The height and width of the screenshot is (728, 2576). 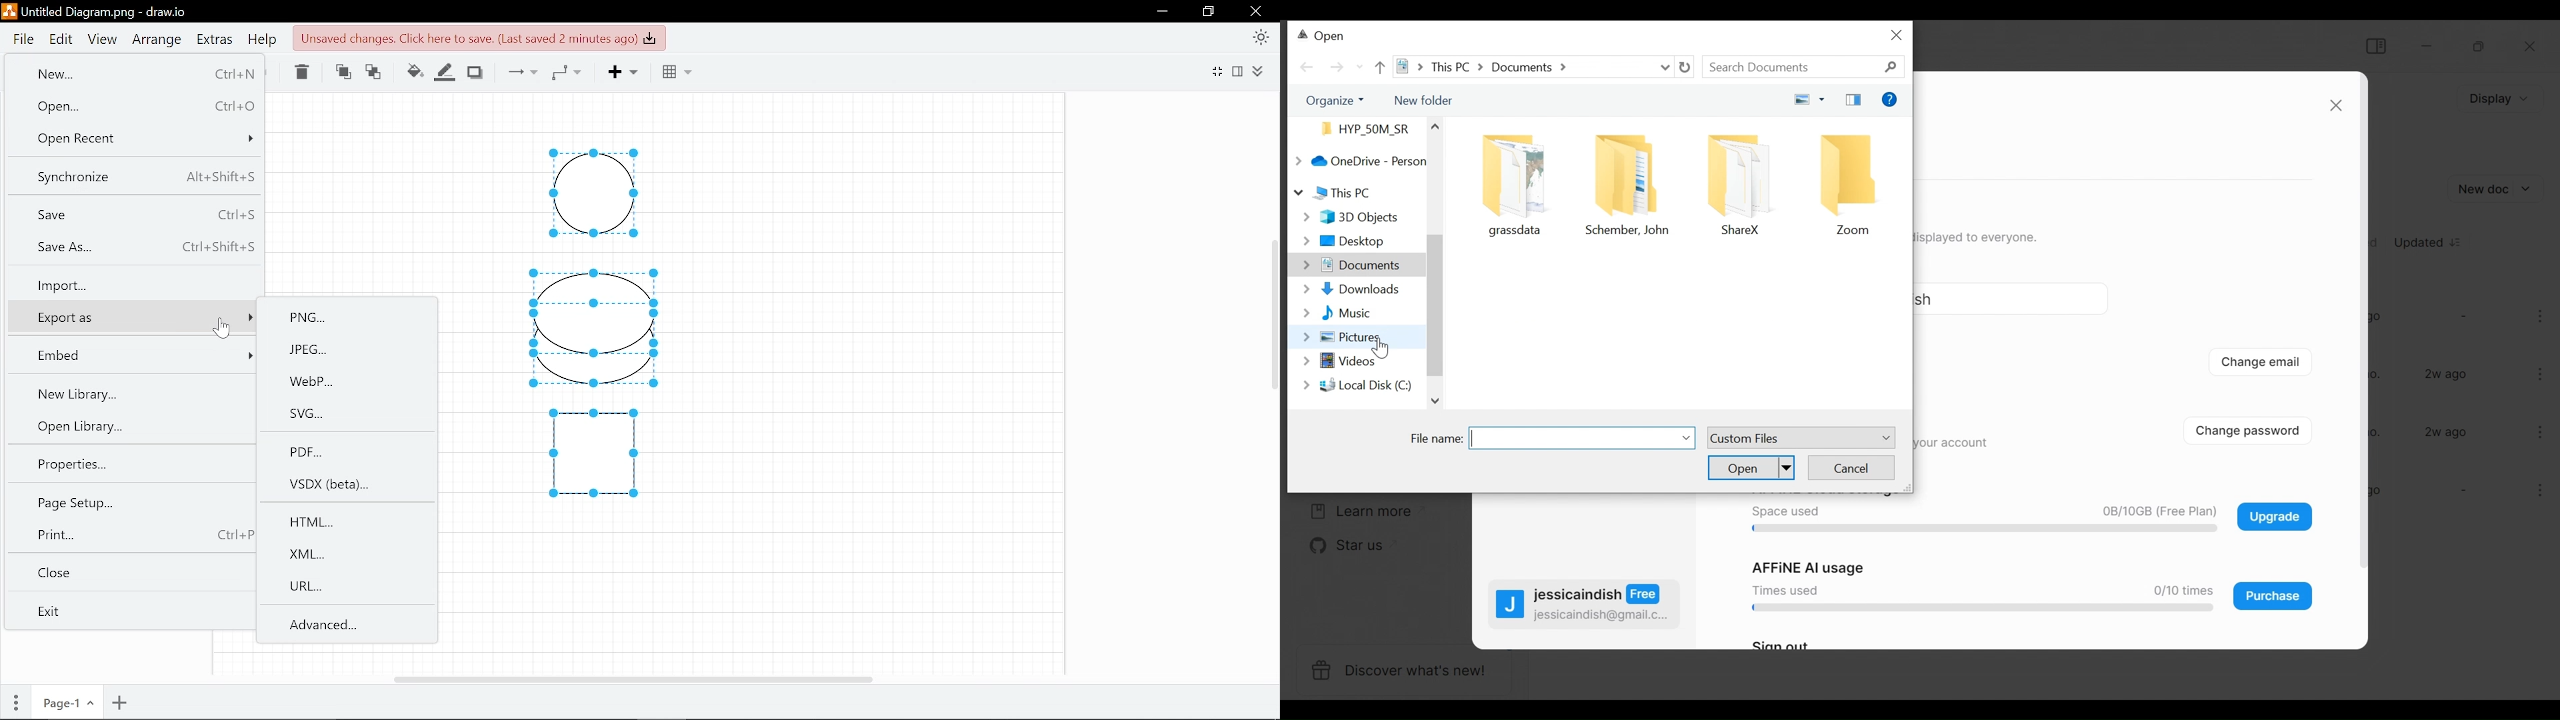 What do you see at coordinates (445, 72) in the screenshot?
I see `Fill line` at bounding box center [445, 72].